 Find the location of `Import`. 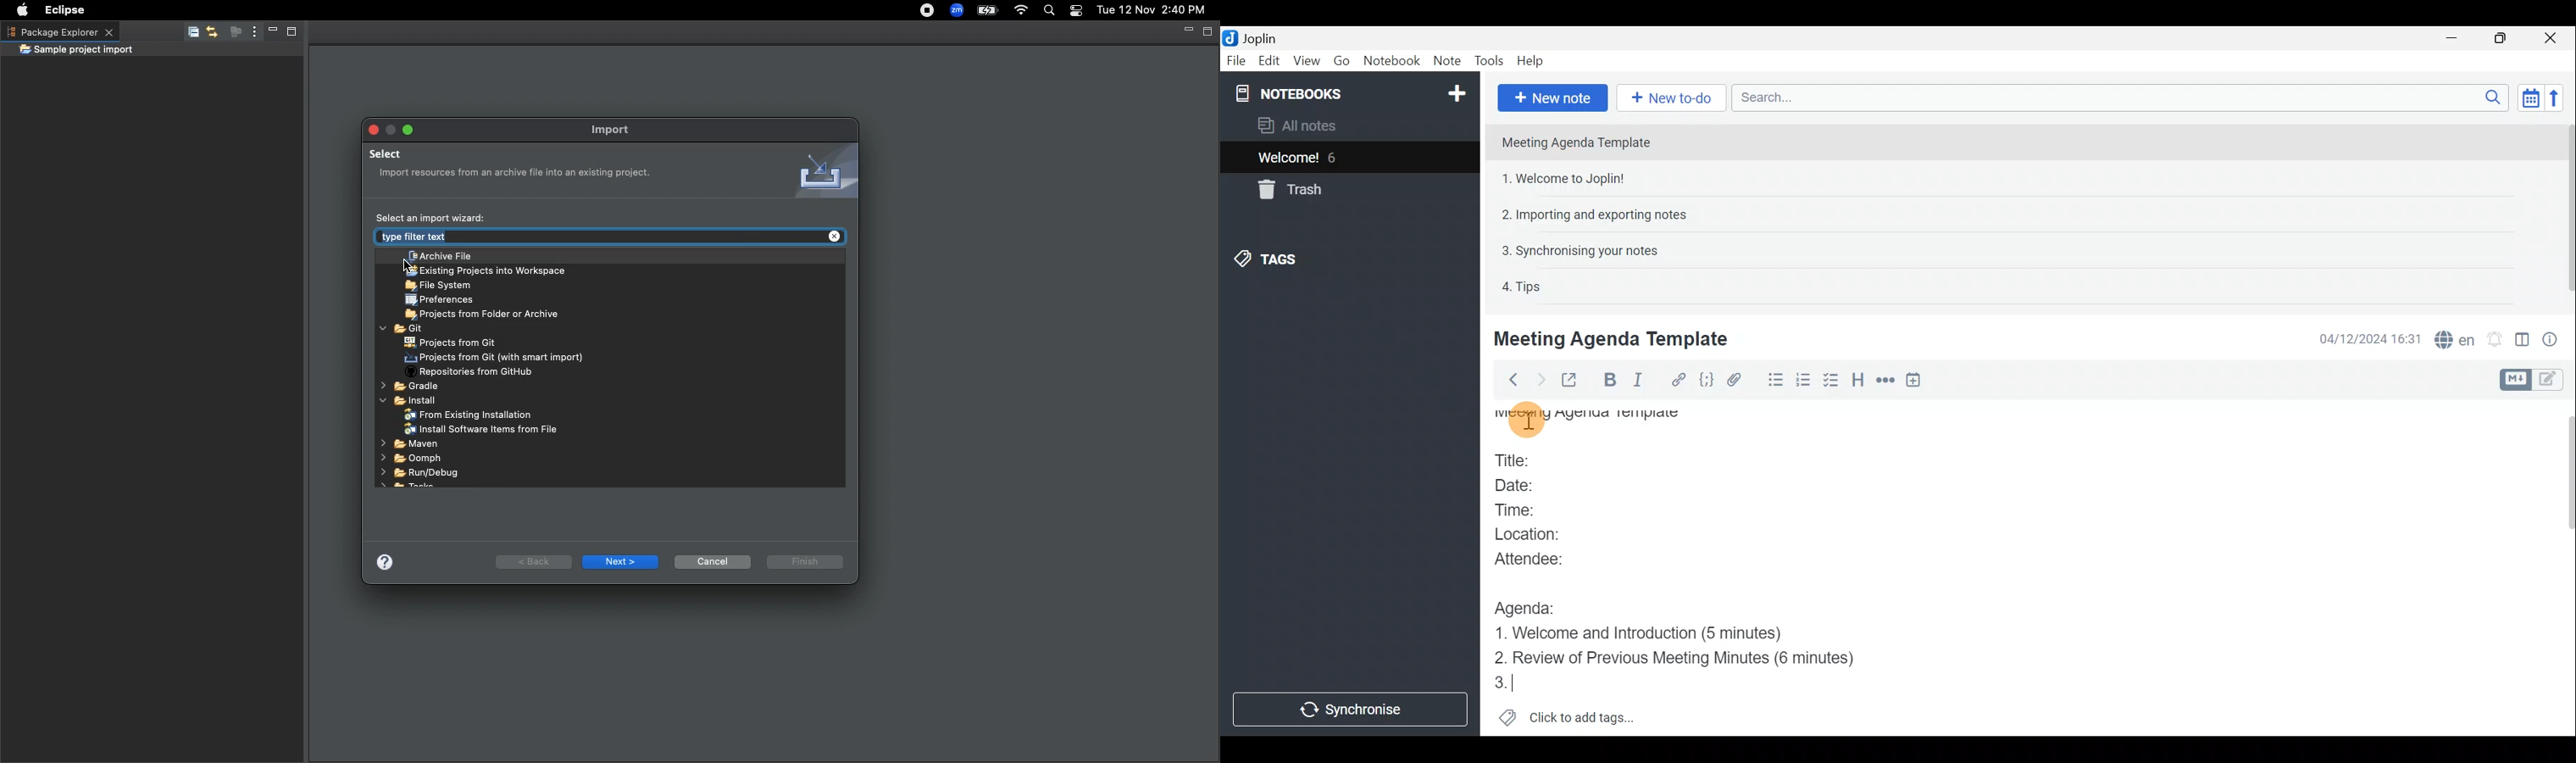

Import is located at coordinates (619, 129).